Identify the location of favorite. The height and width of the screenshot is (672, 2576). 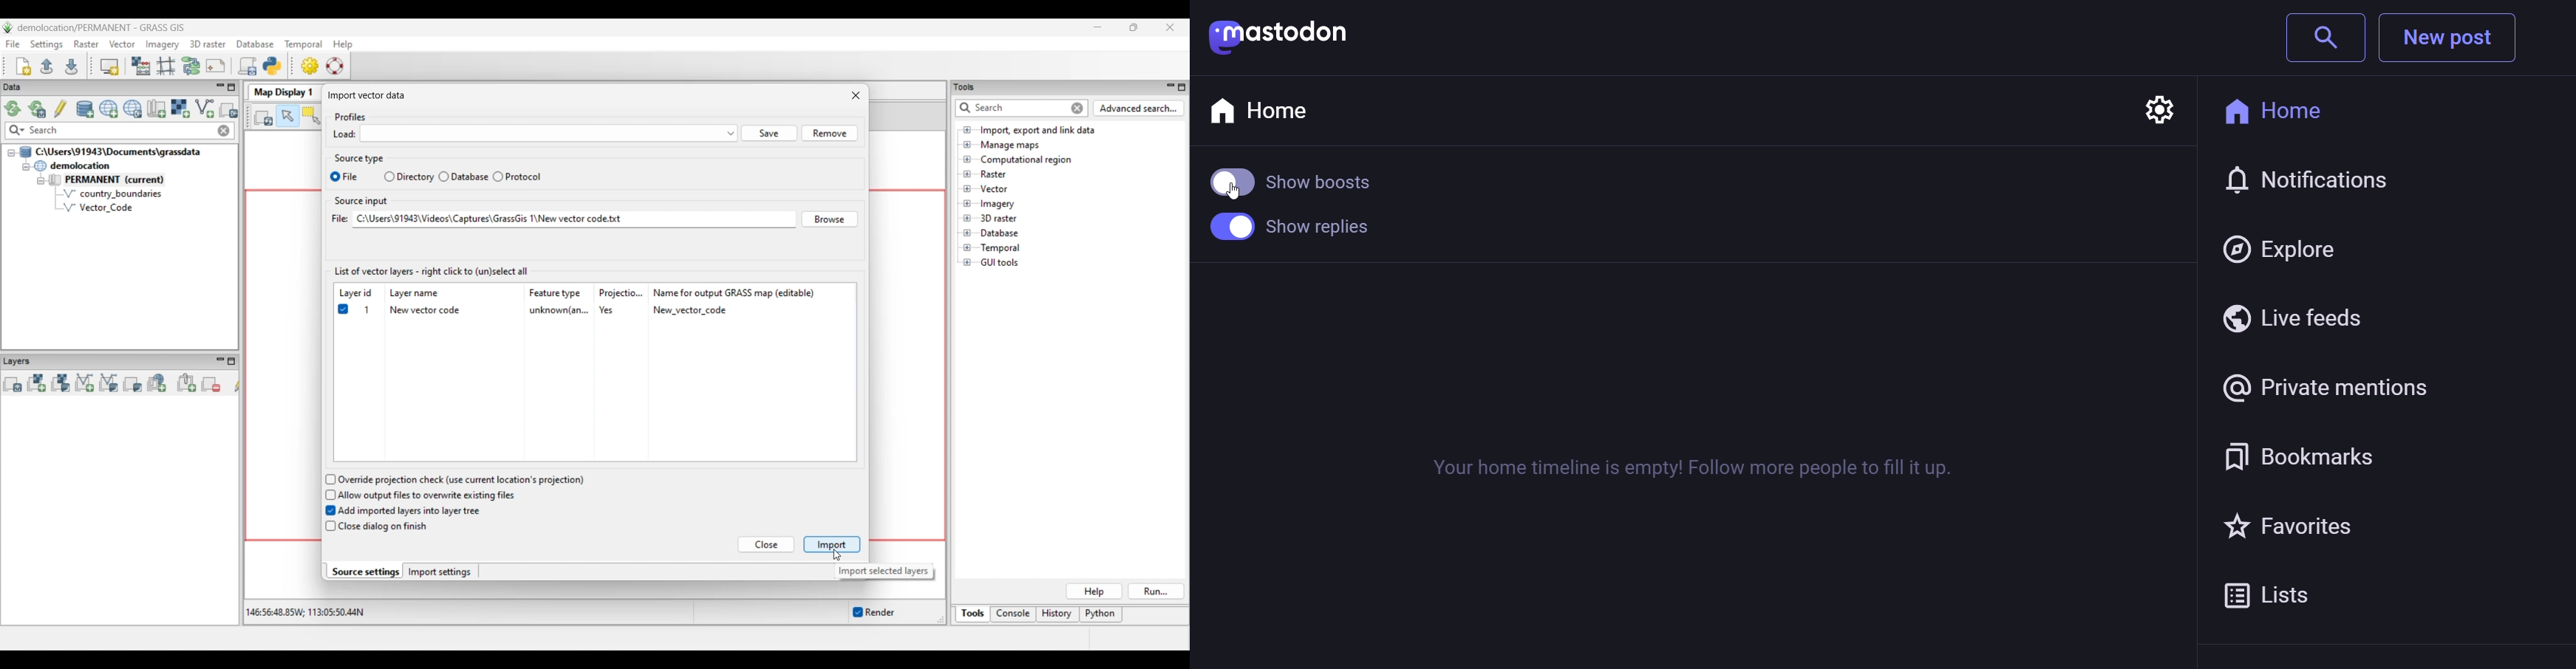
(2297, 524).